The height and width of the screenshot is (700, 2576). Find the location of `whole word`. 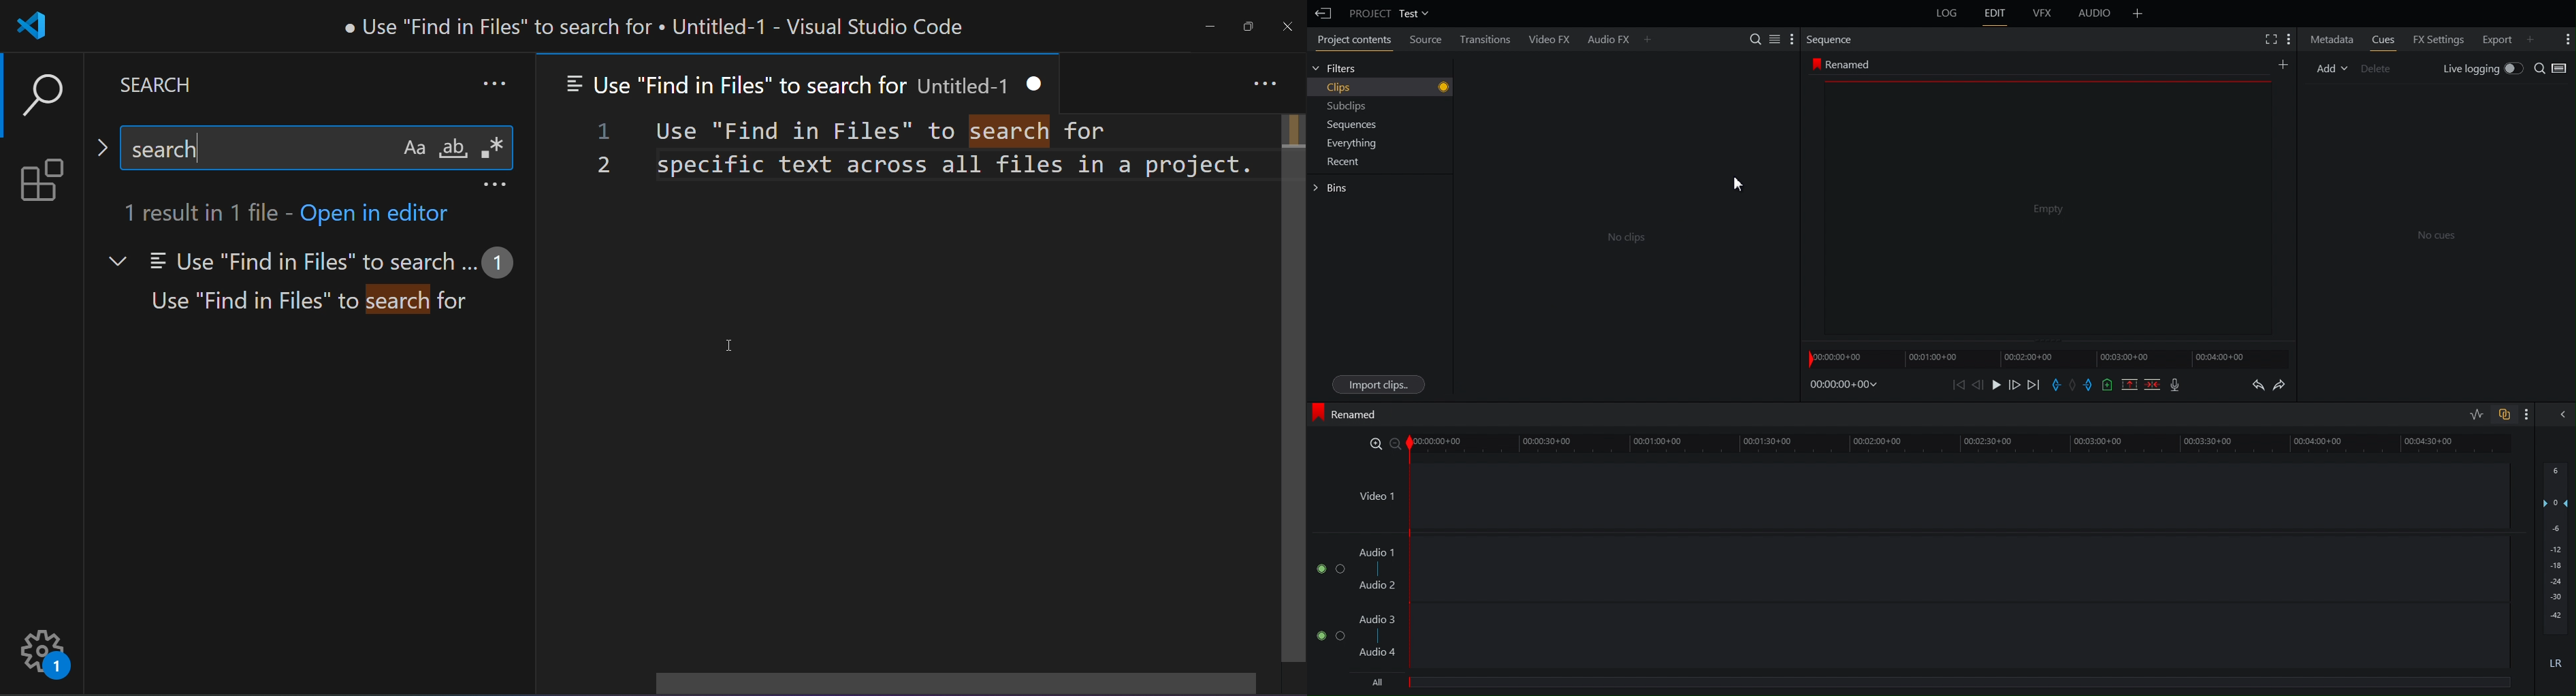

whole word is located at coordinates (449, 147).